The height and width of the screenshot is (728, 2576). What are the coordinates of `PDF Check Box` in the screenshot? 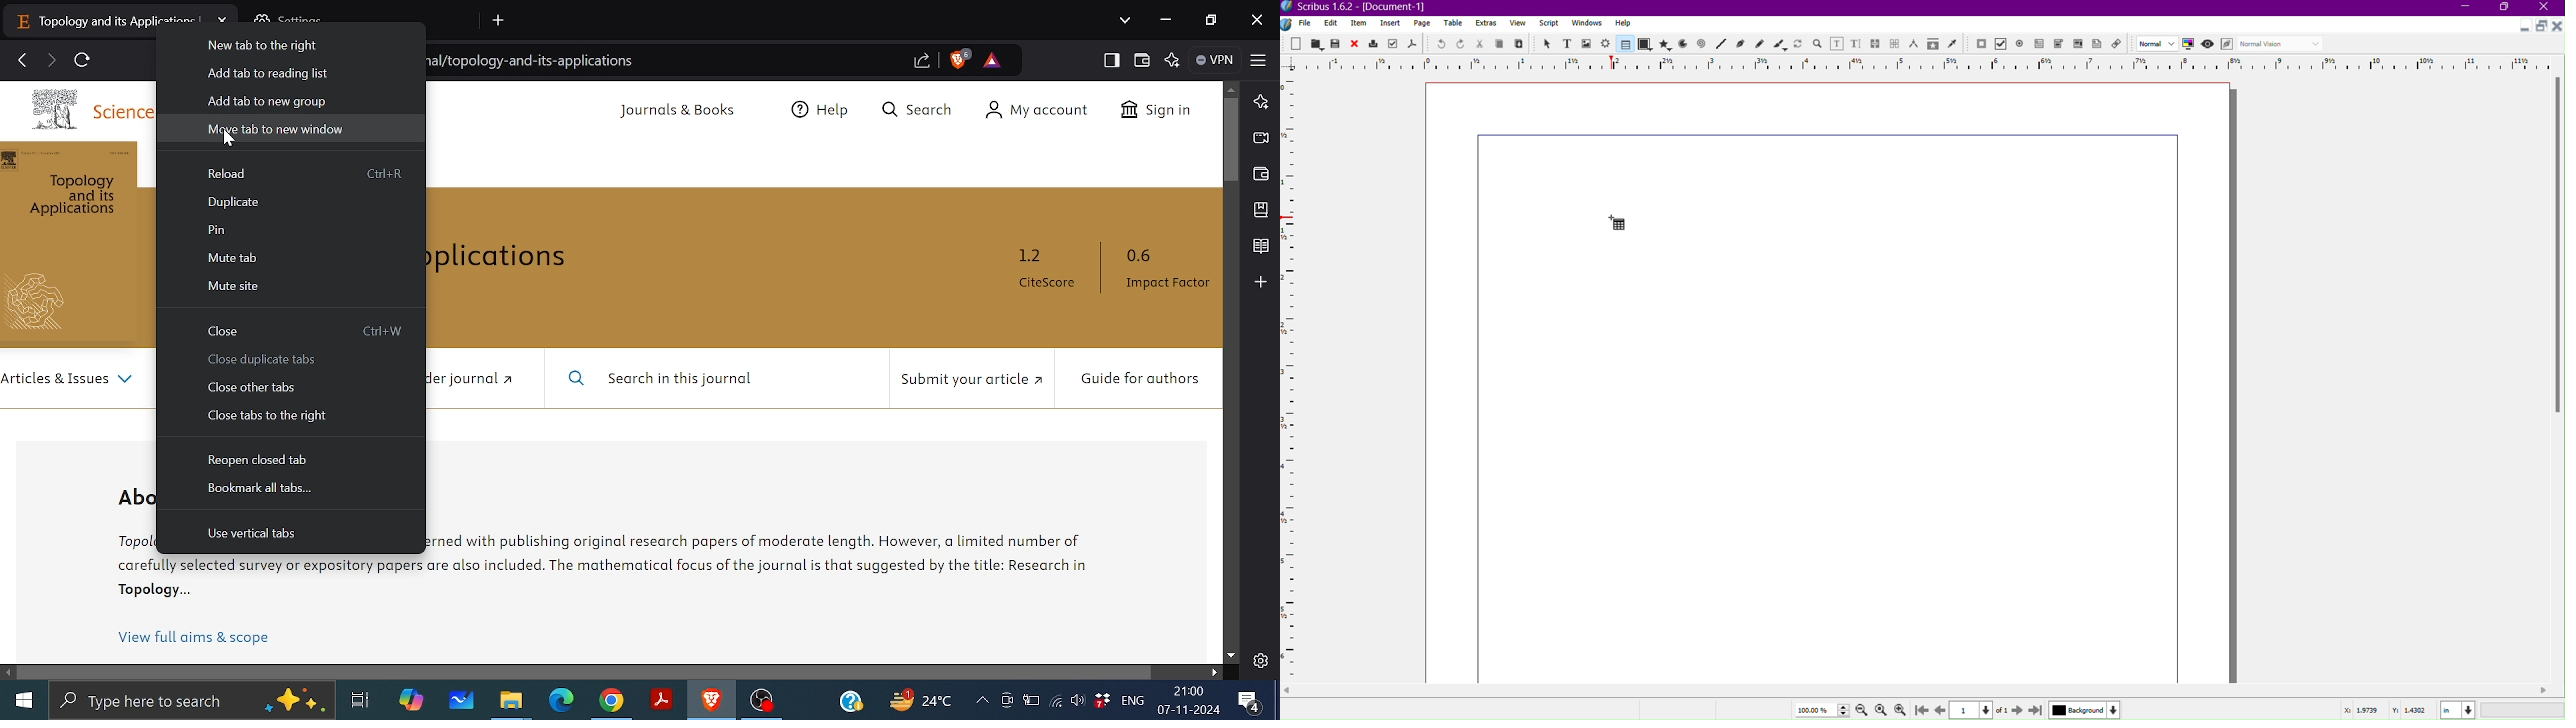 It's located at (2003, 45).